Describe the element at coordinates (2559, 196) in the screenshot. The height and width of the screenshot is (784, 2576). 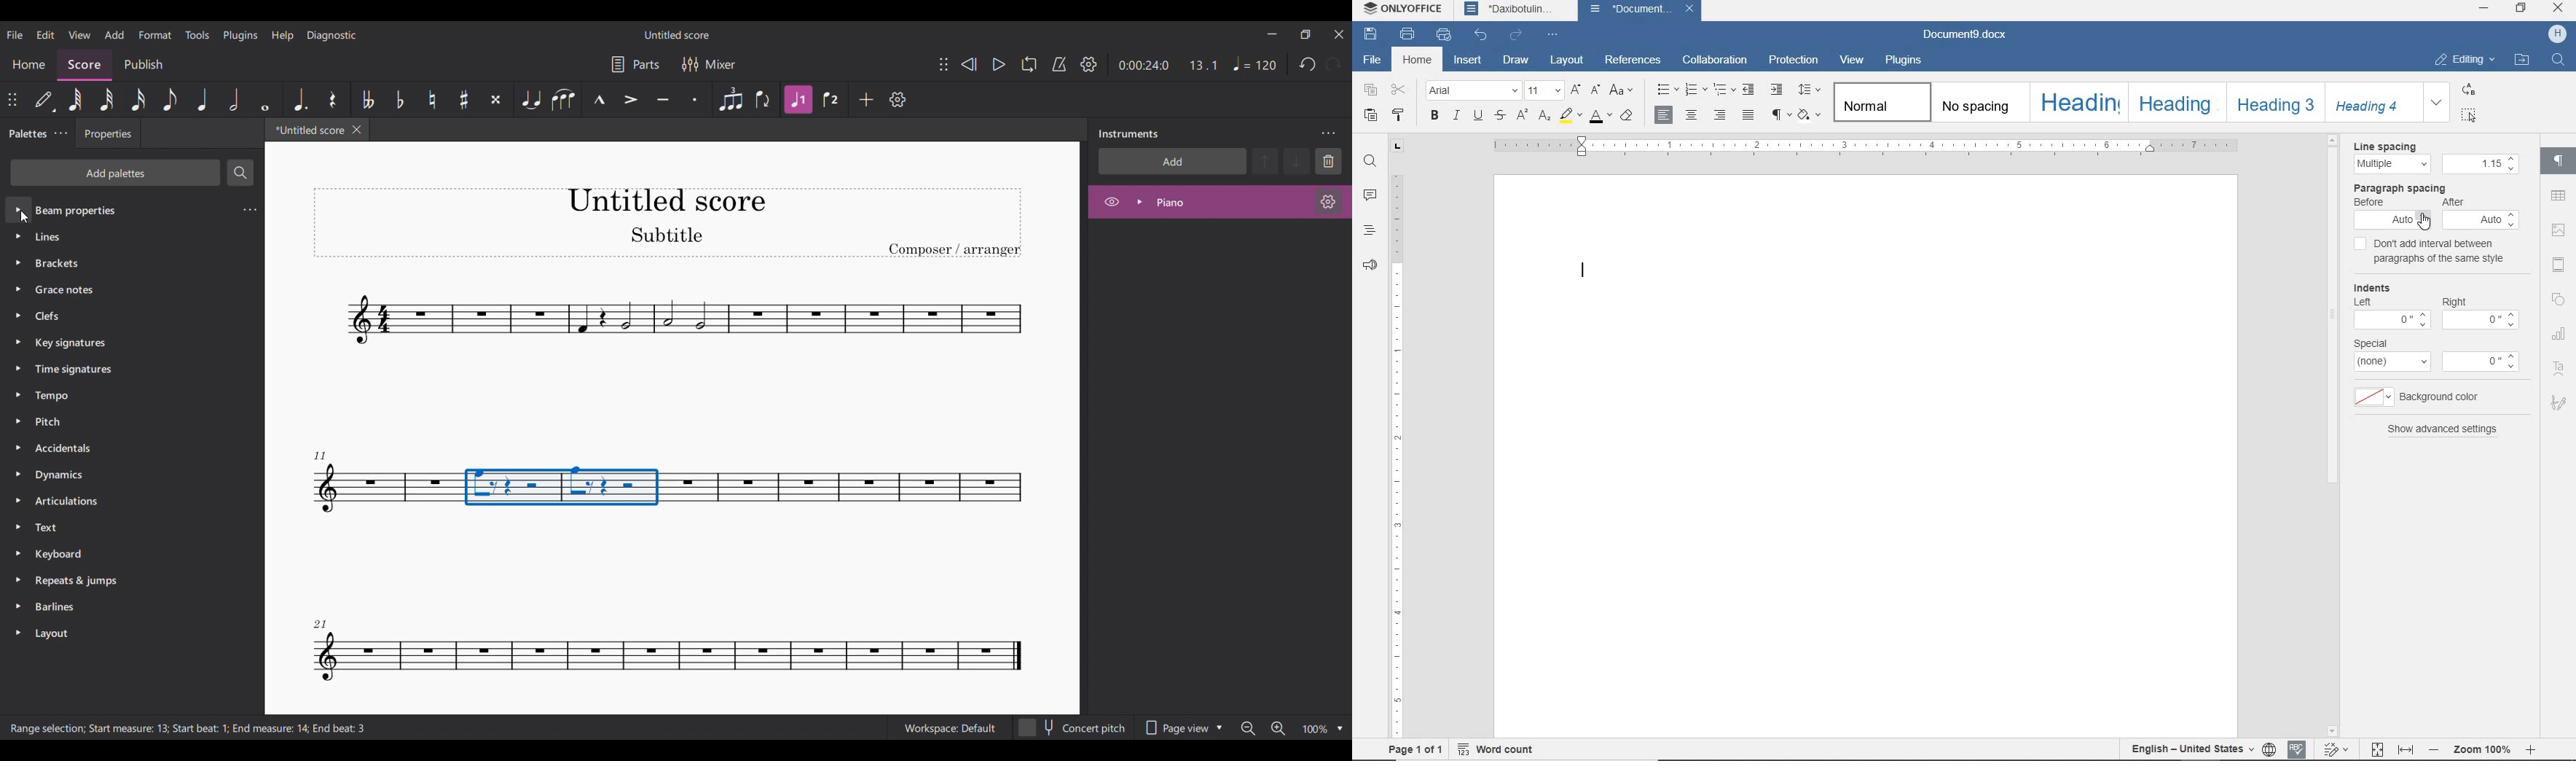
I see `table` at that location.